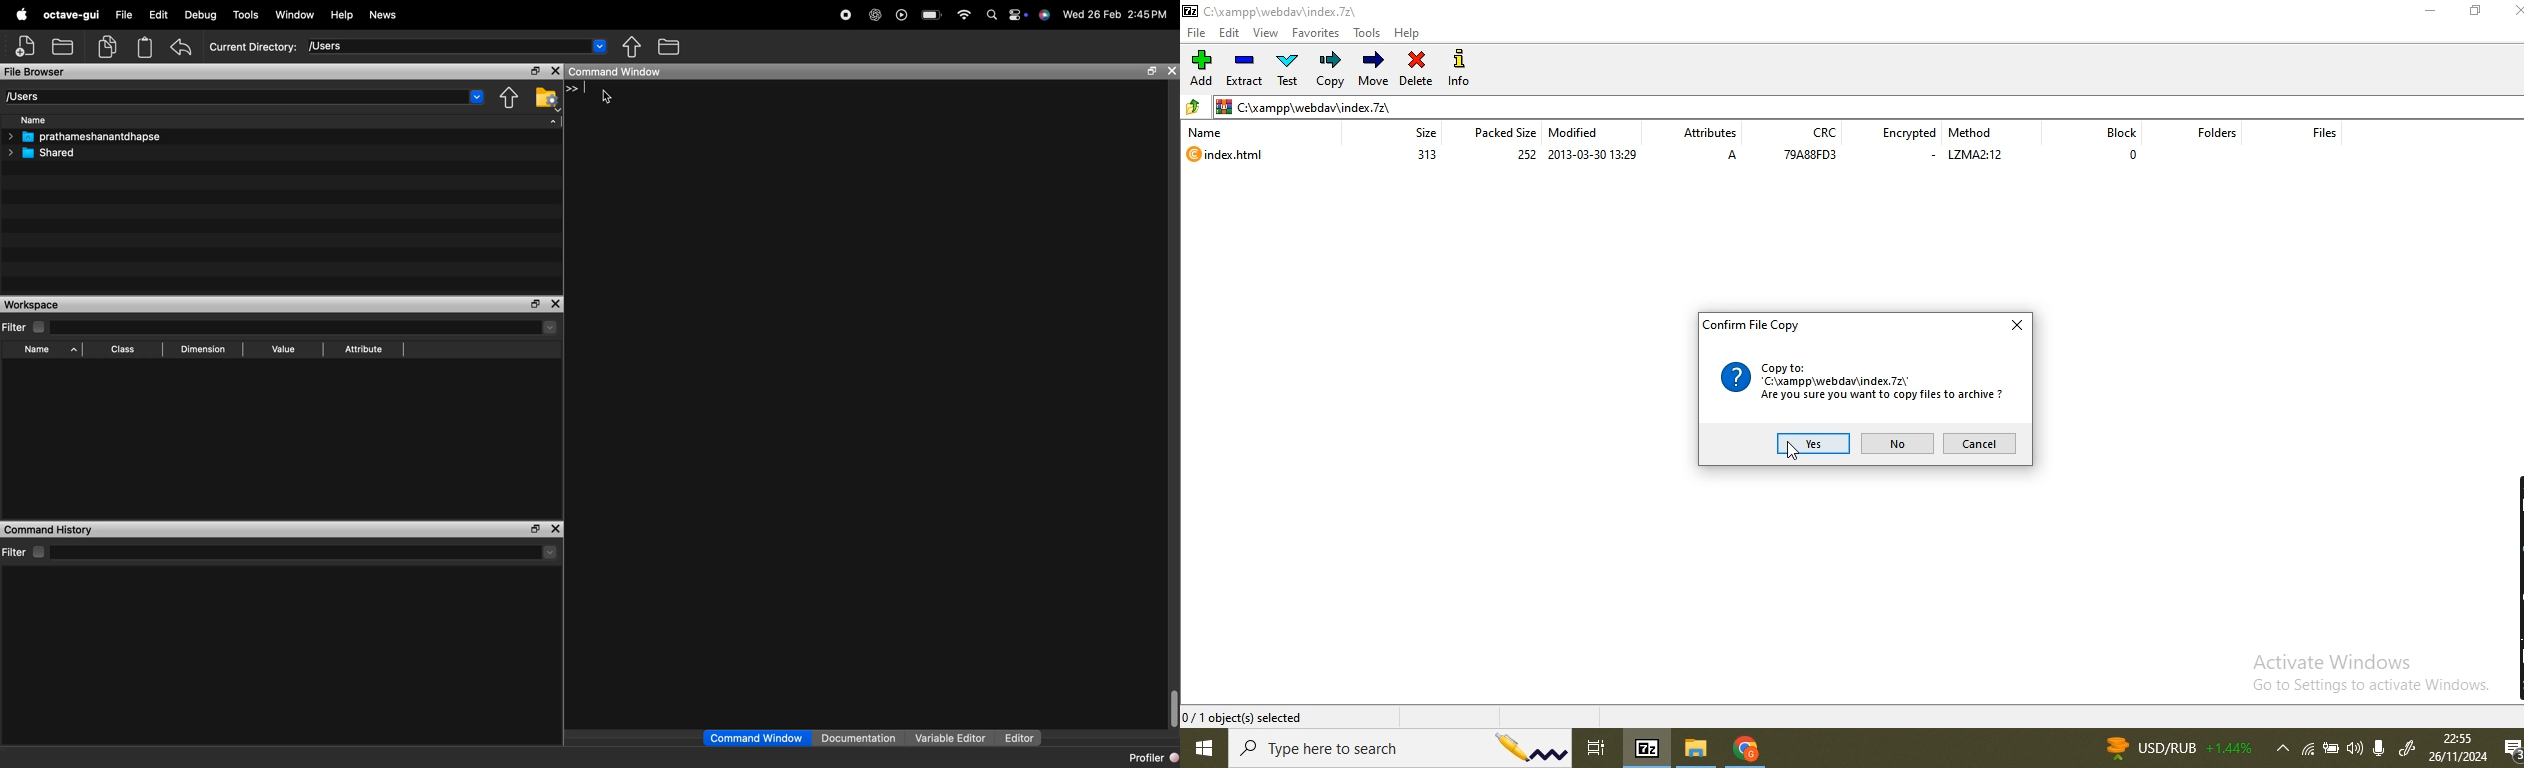  Describe the element at coordinates (1201, 69) in the screenshot. I see `add` at that location.